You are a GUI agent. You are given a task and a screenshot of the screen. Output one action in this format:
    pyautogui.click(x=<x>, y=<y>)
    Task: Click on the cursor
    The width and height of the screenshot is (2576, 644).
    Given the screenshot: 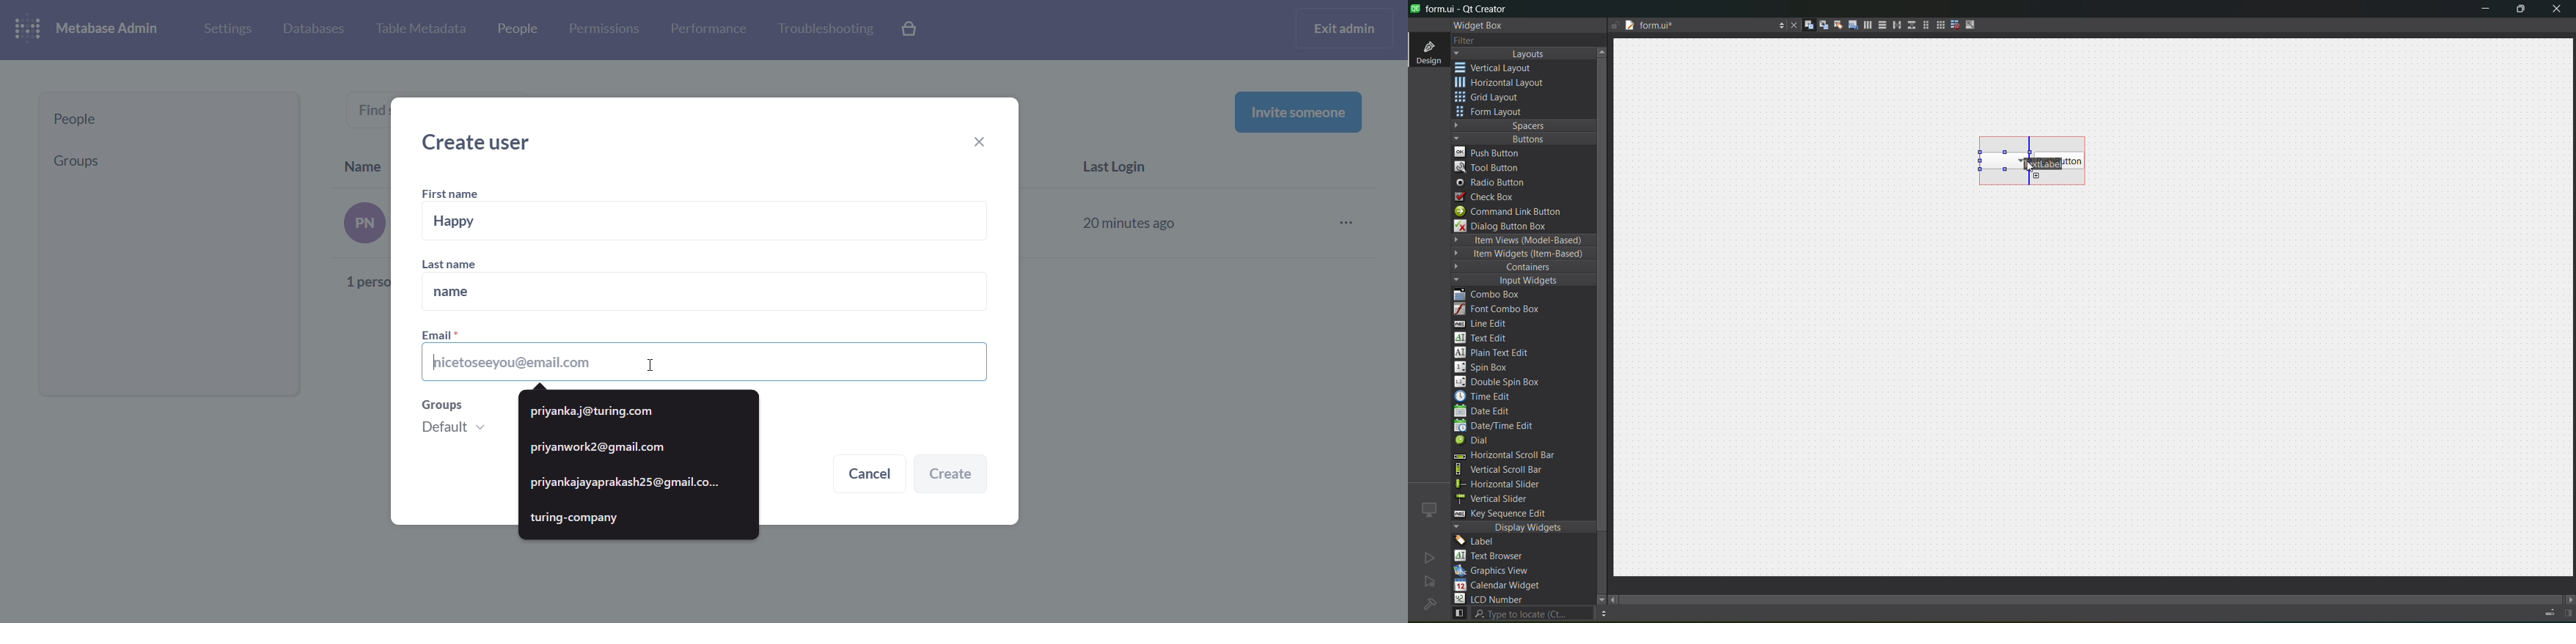 What is the action you would take?
    pyautogui.click(x=2028, y=168)
    